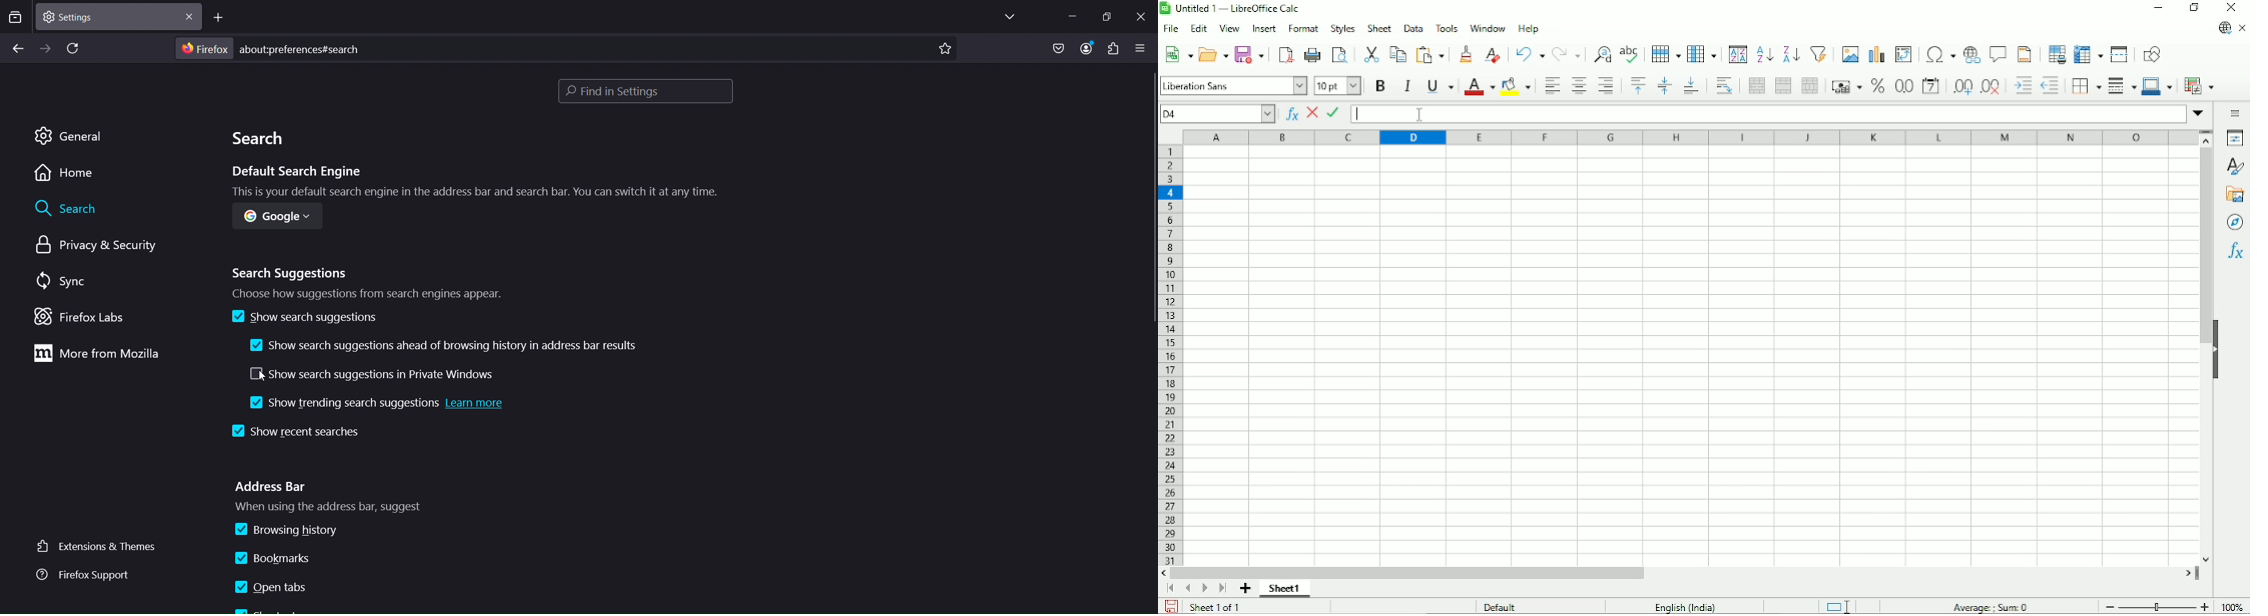 This screenshot has height=616, width=2268. I want to click on when using address bar, suggest, so click(347, 507).